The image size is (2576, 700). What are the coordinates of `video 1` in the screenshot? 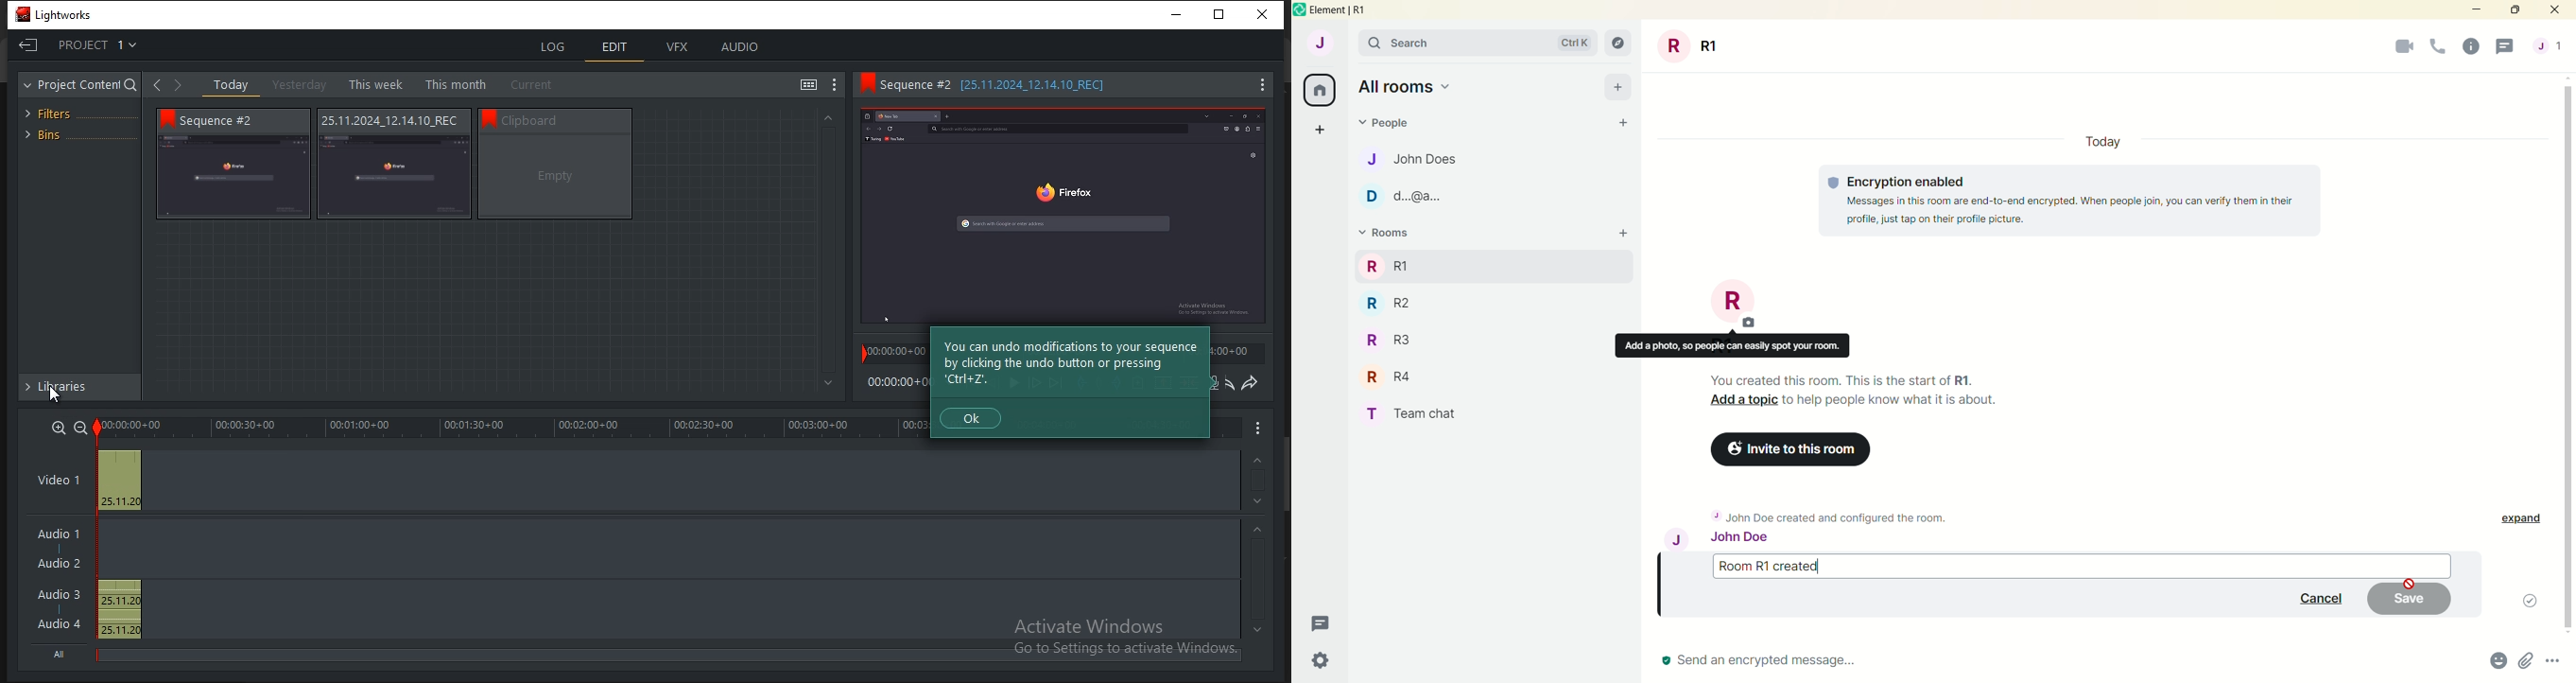 It's located at (61, 479).